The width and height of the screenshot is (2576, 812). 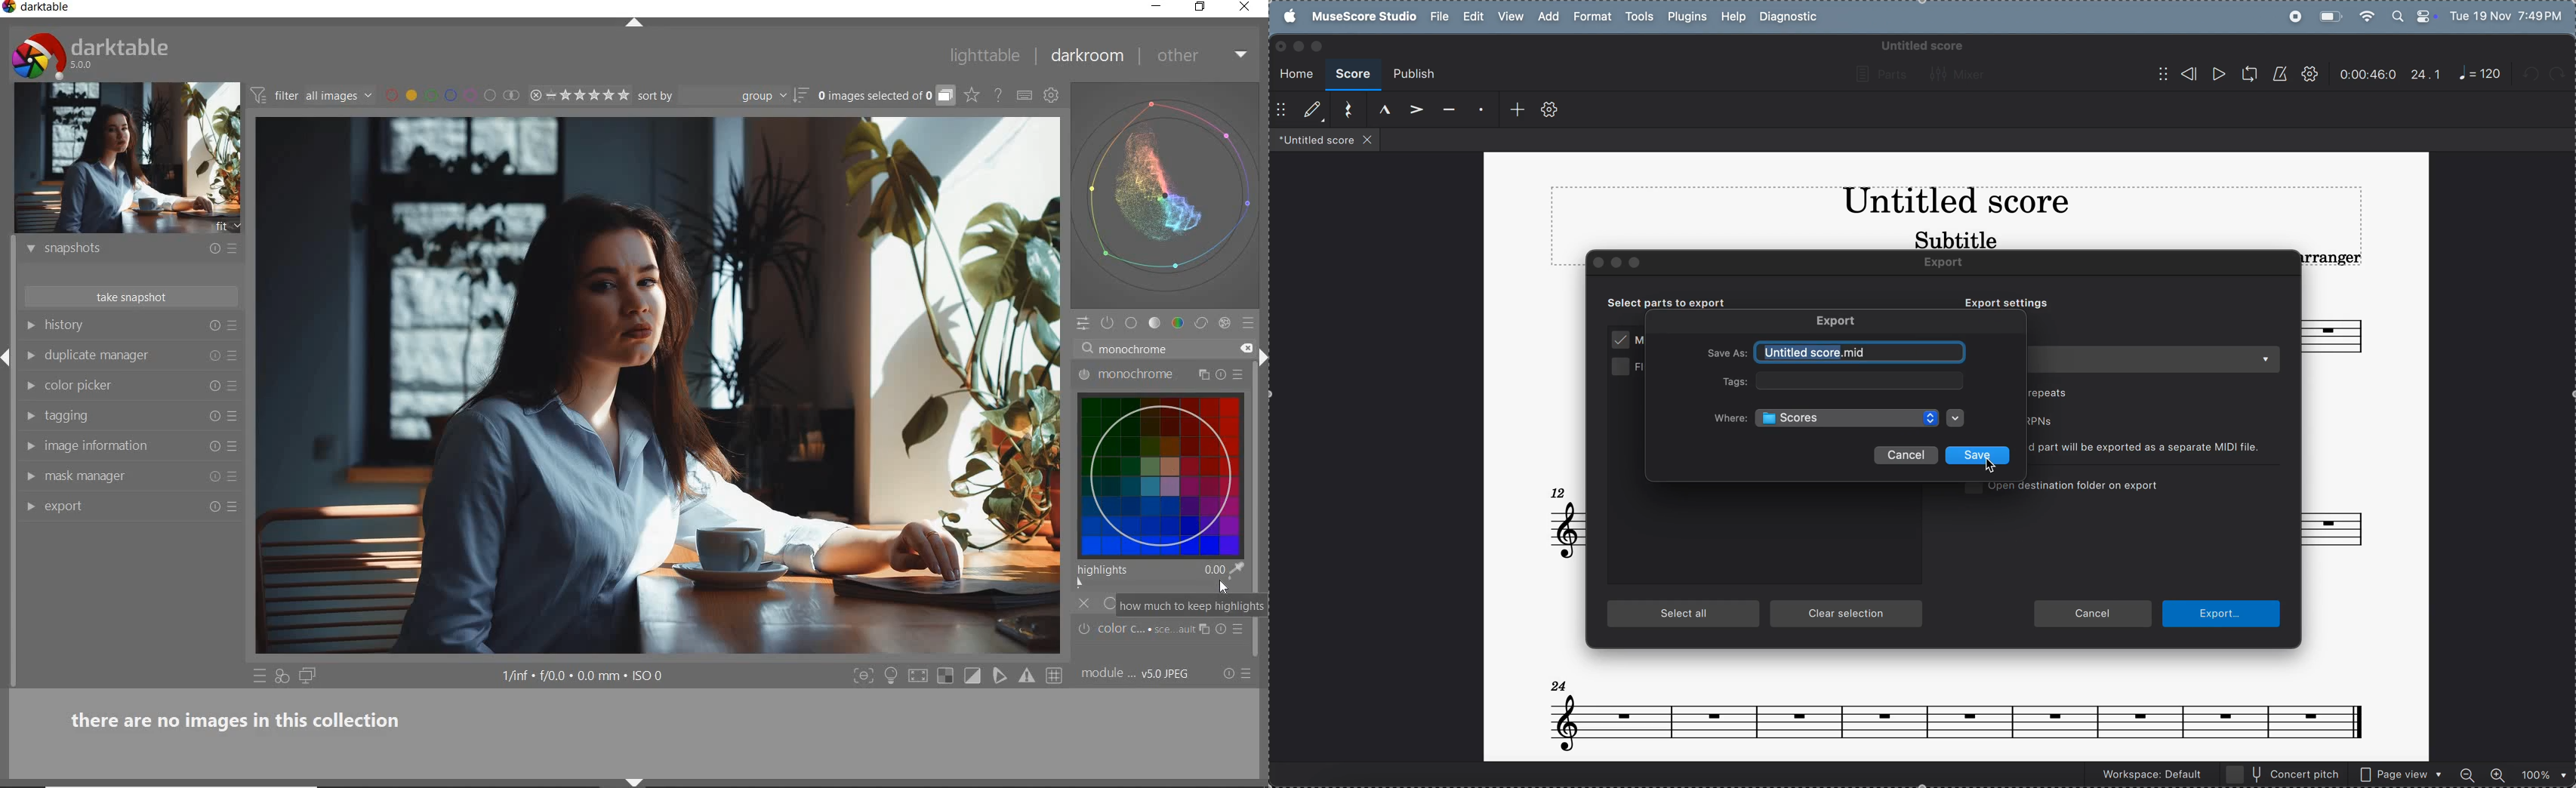 What do you see at coordinates (1083, 374) in the screenshot?
I see `'monochrome' turned on` at bounding box center [1083, 374].